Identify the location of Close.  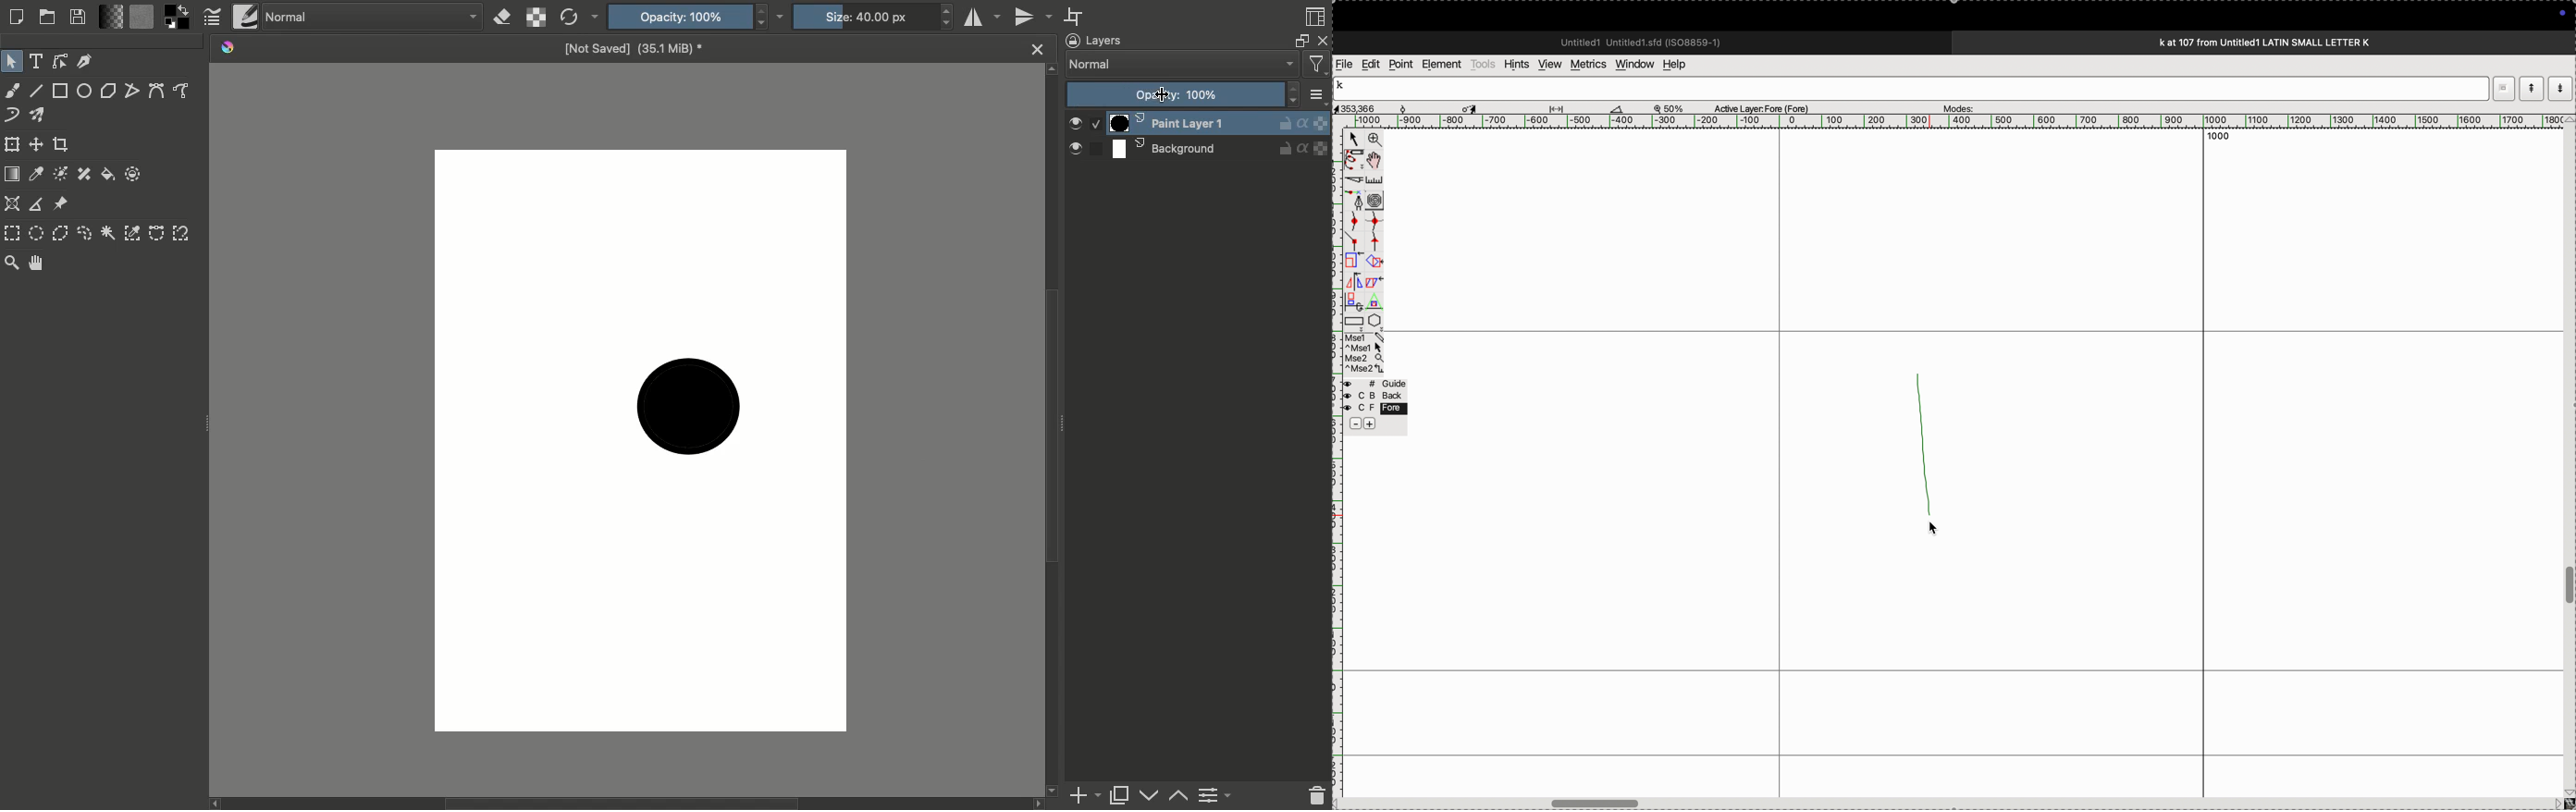
(1033, 47).